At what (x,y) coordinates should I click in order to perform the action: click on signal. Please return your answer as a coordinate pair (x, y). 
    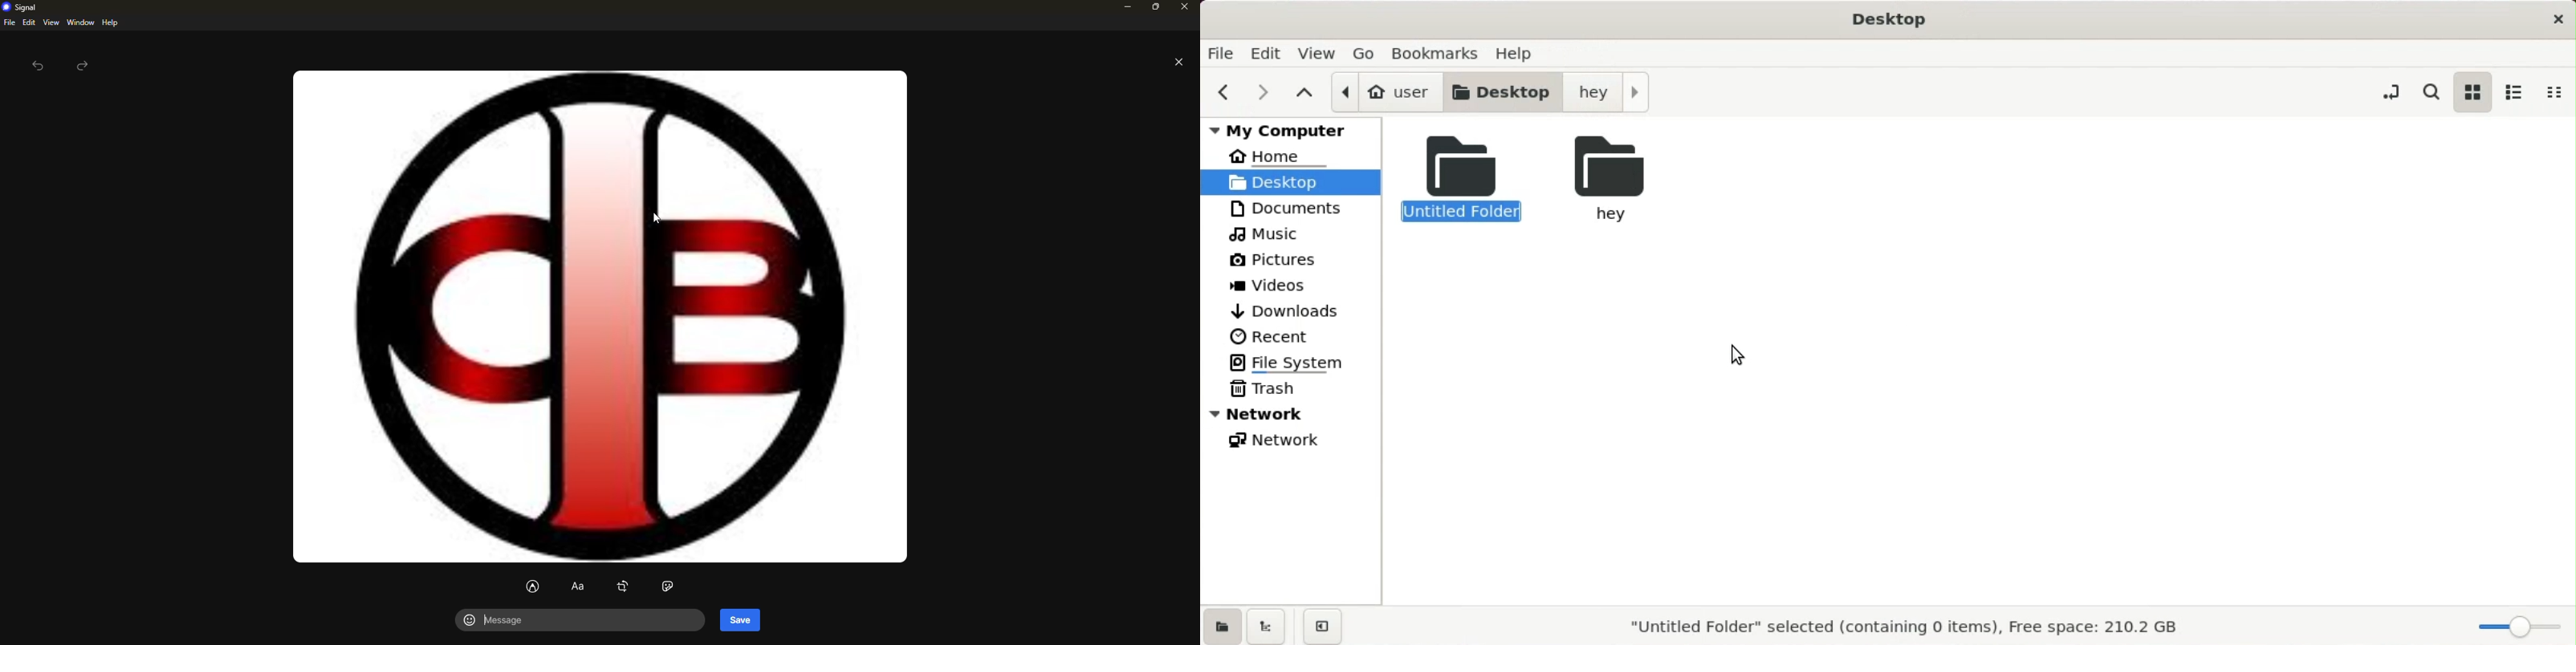
    Looking at the image, I should click on (23, 8).